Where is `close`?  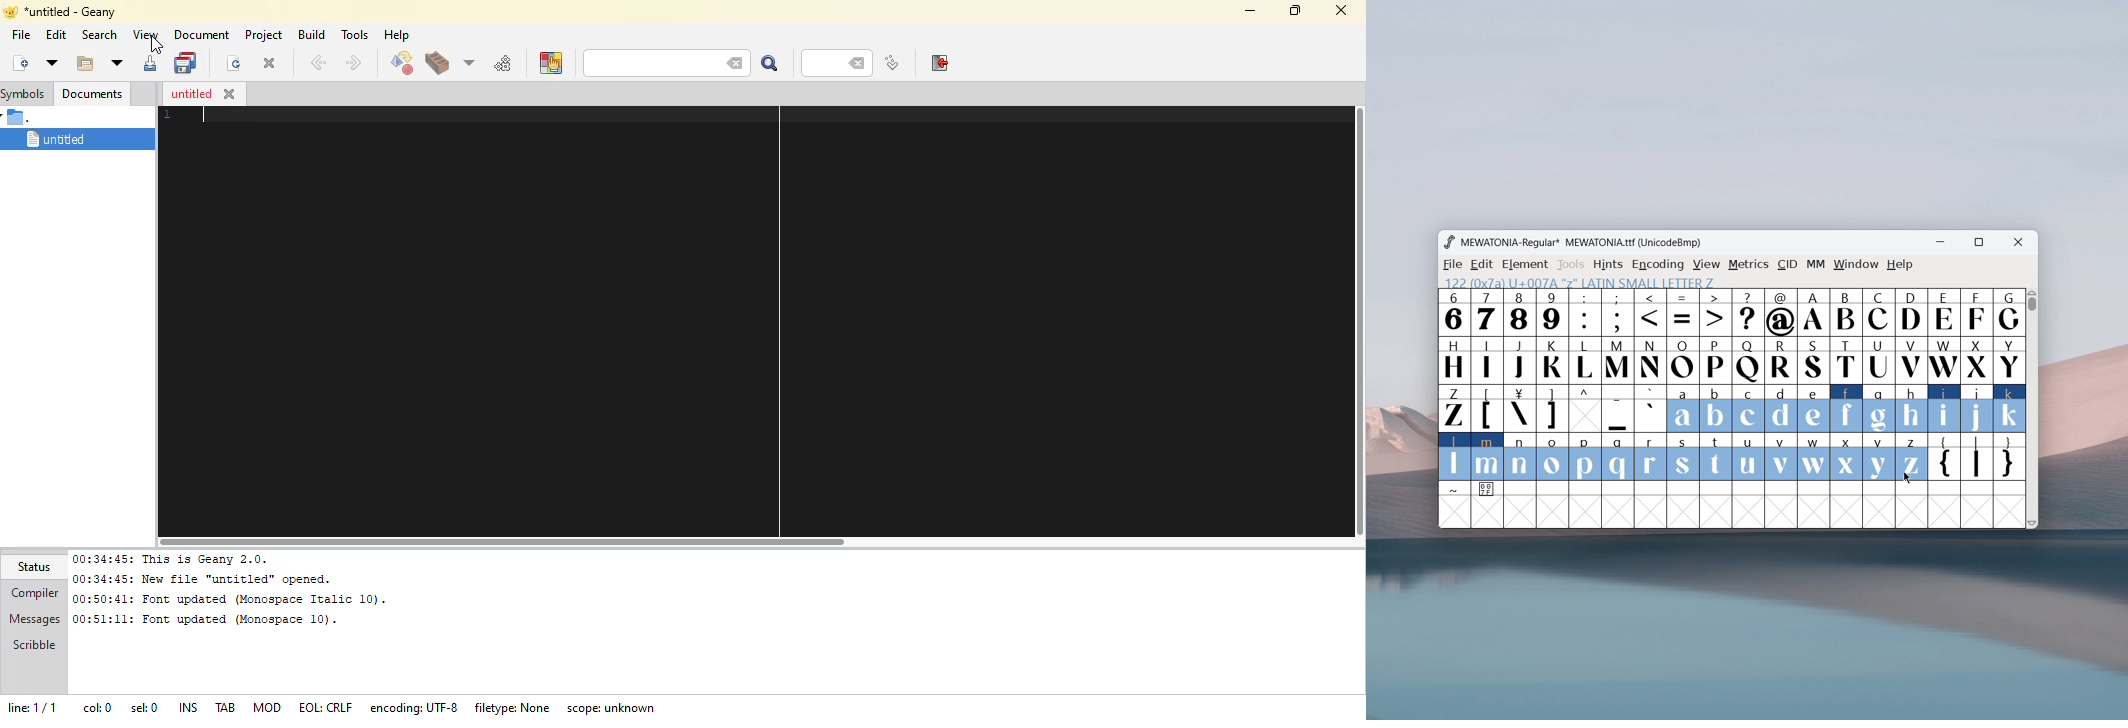
close is located at coordinates (1342, 12).